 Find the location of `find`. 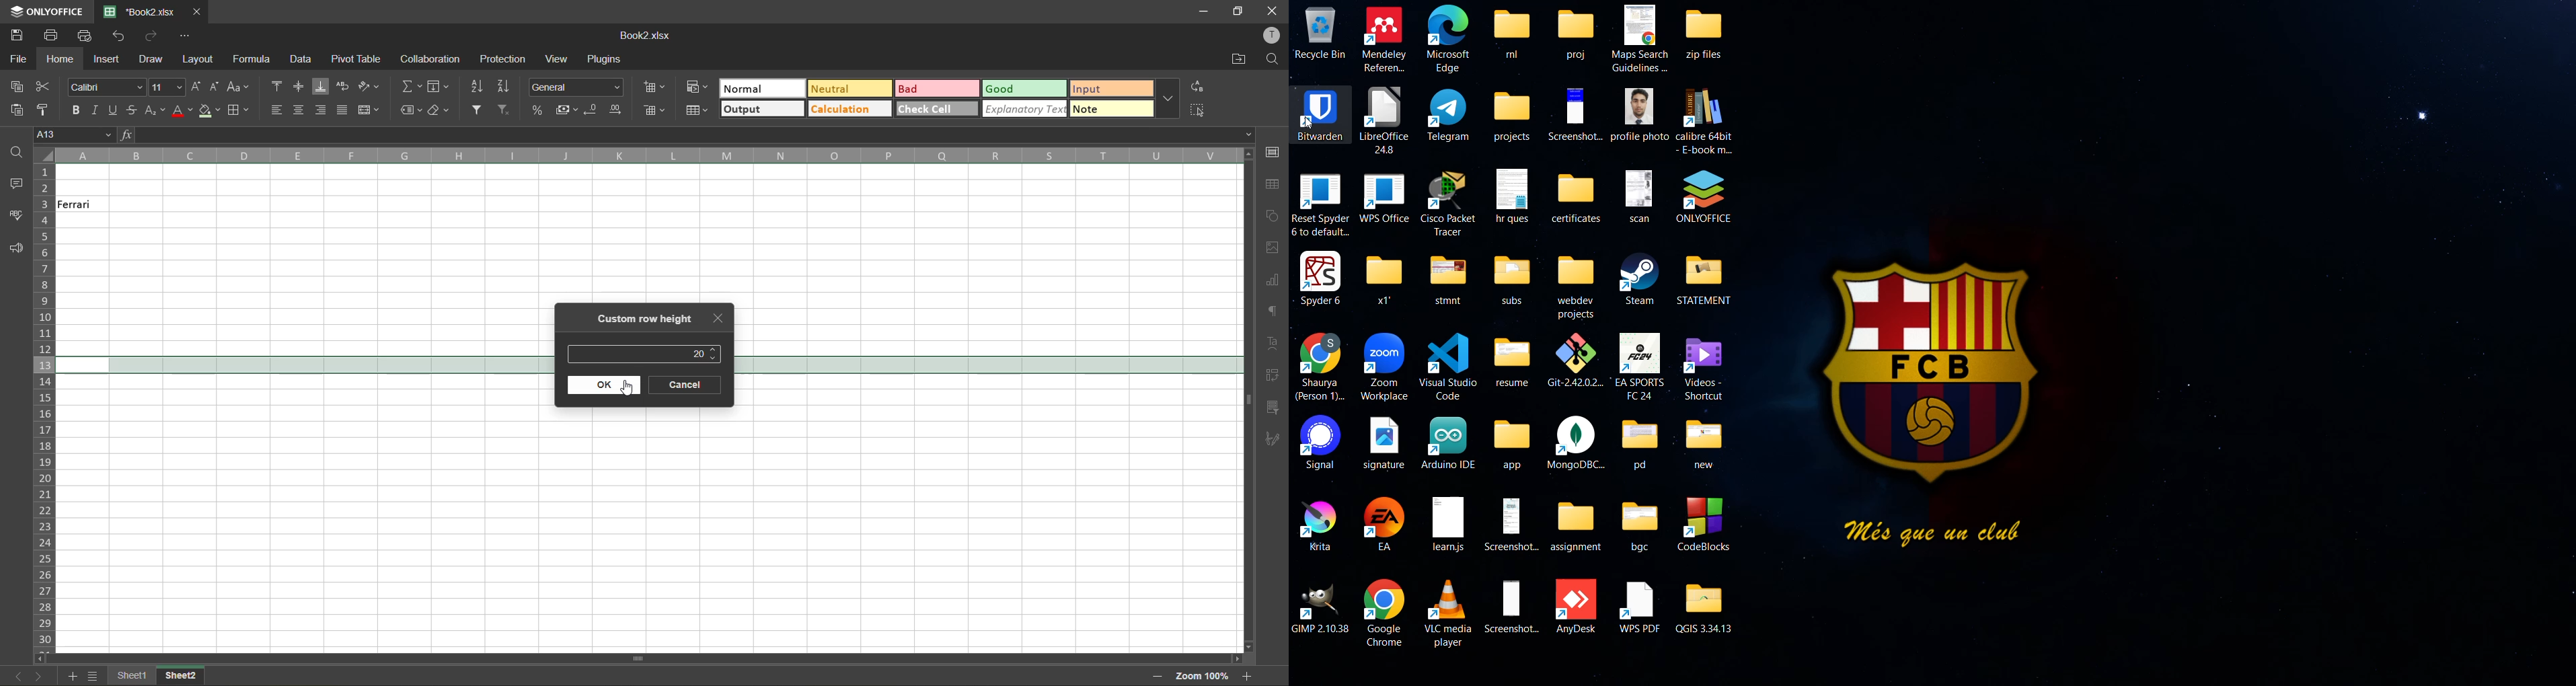

find is located at coordinates (12, 152).